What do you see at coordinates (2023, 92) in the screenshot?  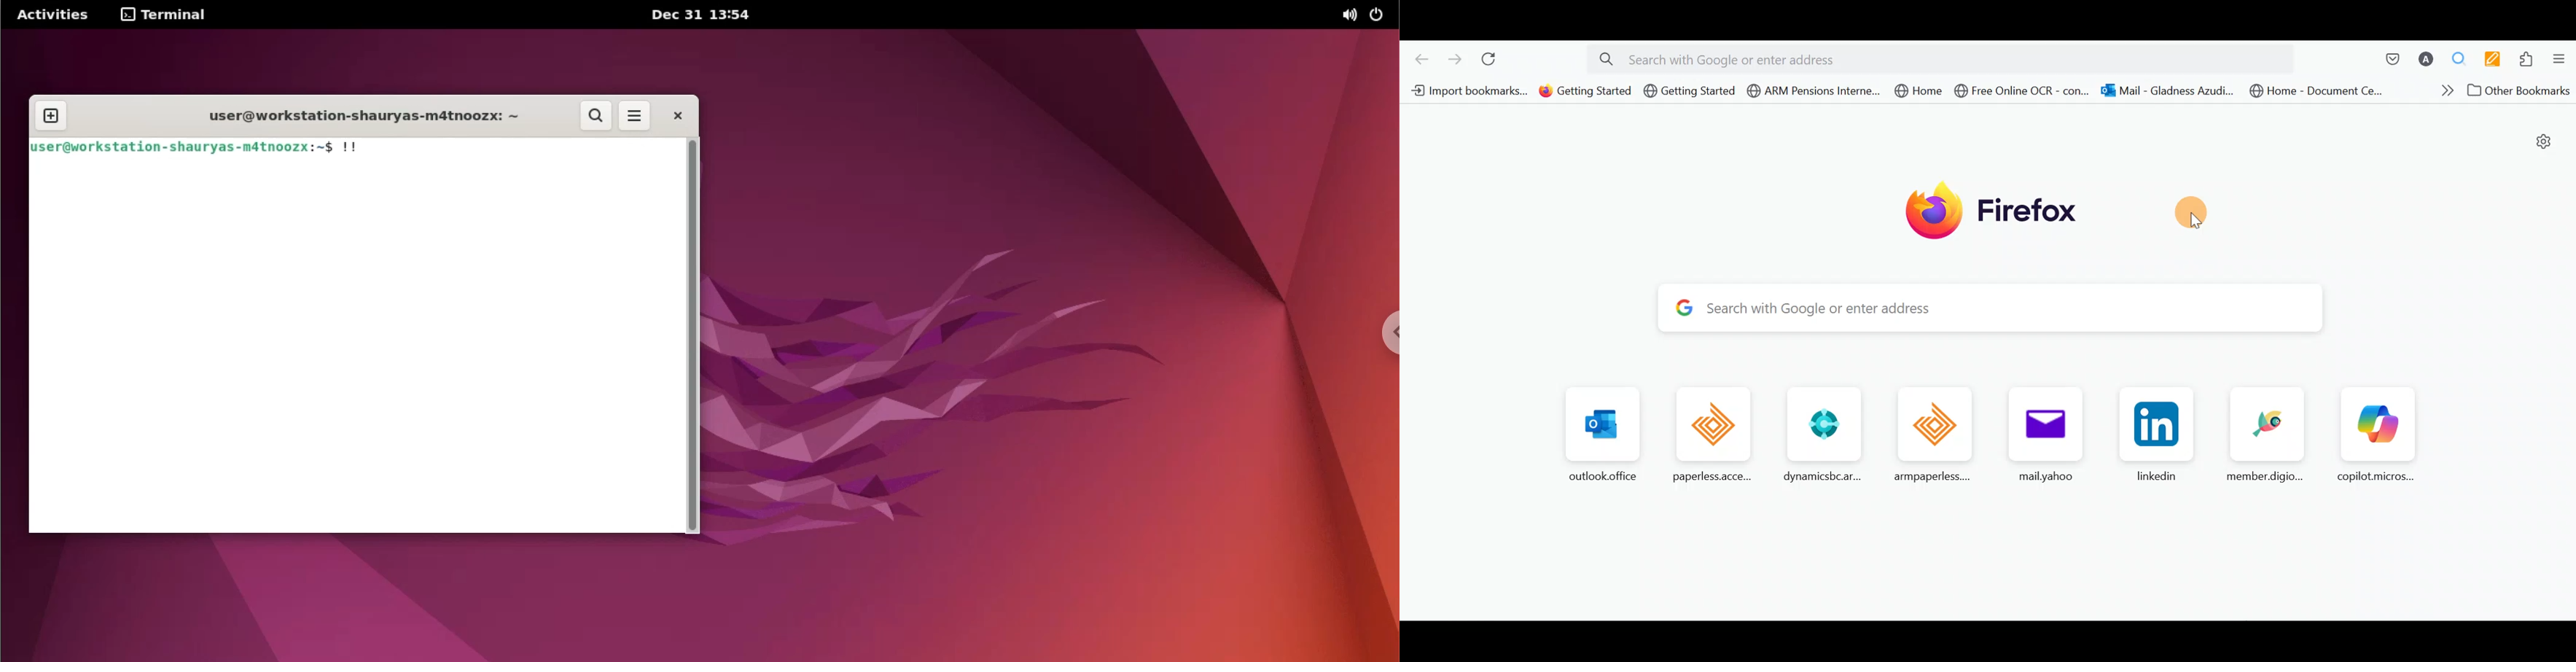 I see `Bookmark 6` at bounding box center [2023, 92].